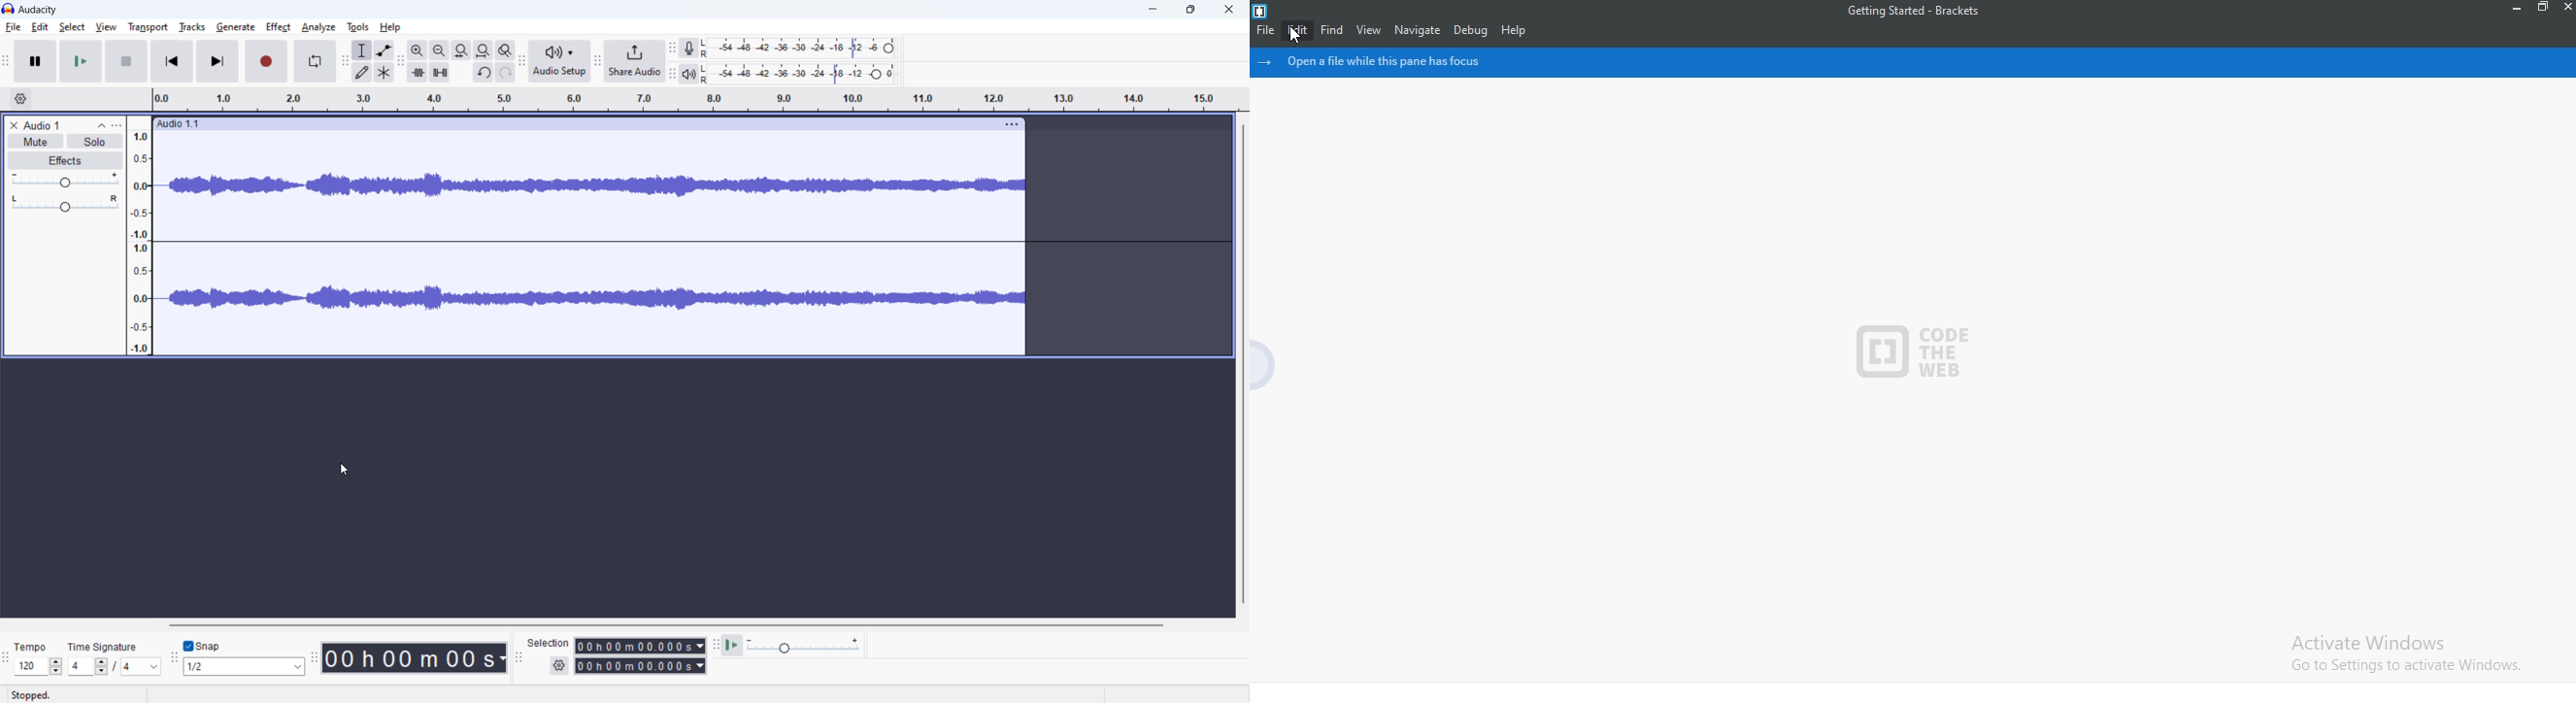 The image size is (2576, 728). What do you see at coordinates (38, 642) in the screenshot?
I see `Tempo` at bounding box center [38, 642].